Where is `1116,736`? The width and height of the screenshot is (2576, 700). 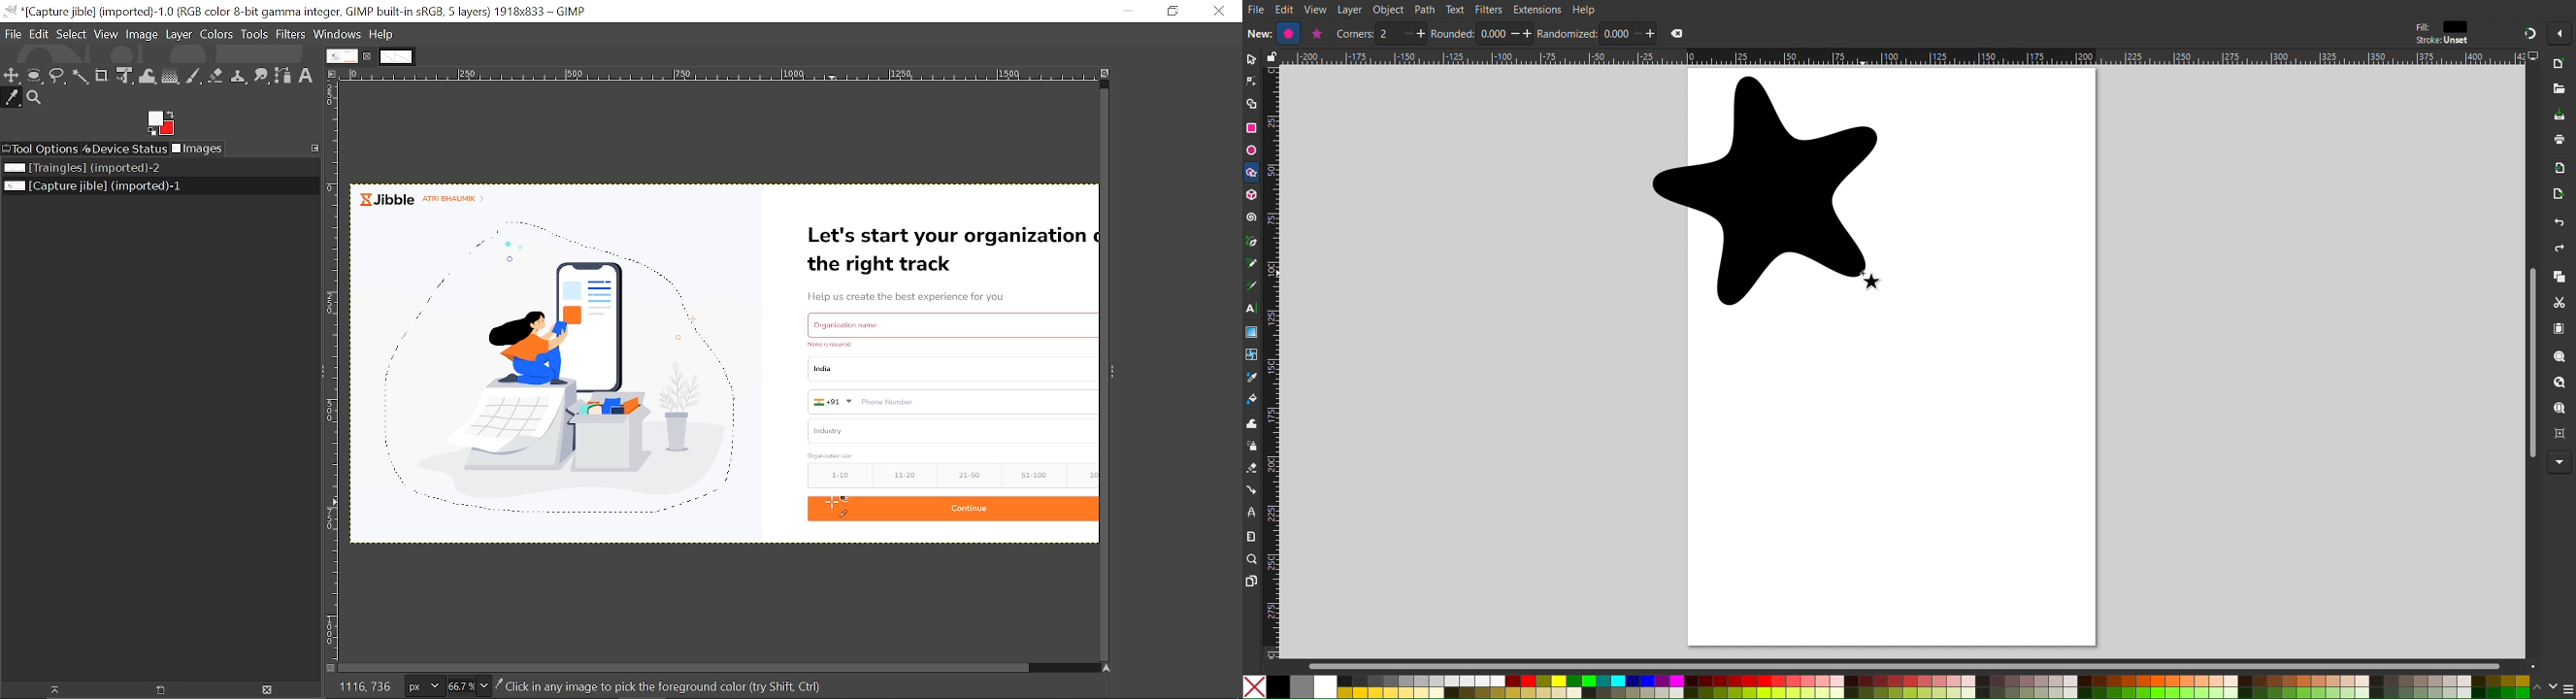
1116,736 is located at coordinates (363, 686).